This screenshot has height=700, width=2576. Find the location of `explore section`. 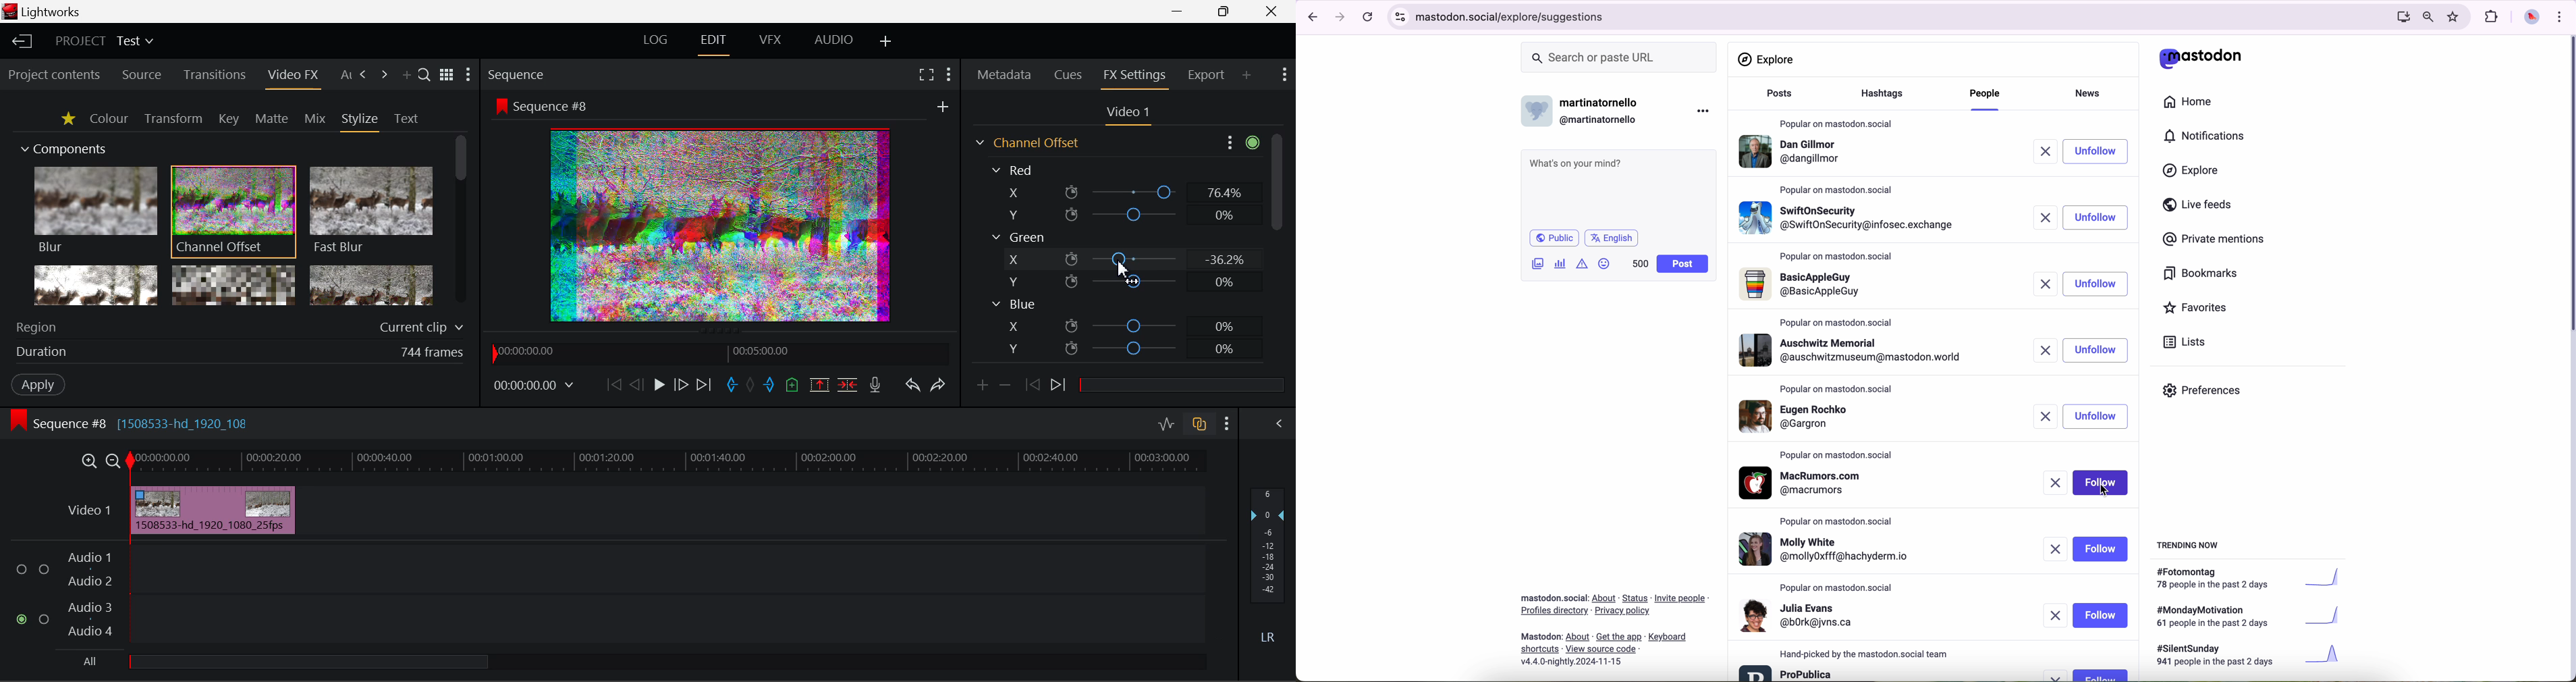

explore section is located at coordinates (1768, 59).